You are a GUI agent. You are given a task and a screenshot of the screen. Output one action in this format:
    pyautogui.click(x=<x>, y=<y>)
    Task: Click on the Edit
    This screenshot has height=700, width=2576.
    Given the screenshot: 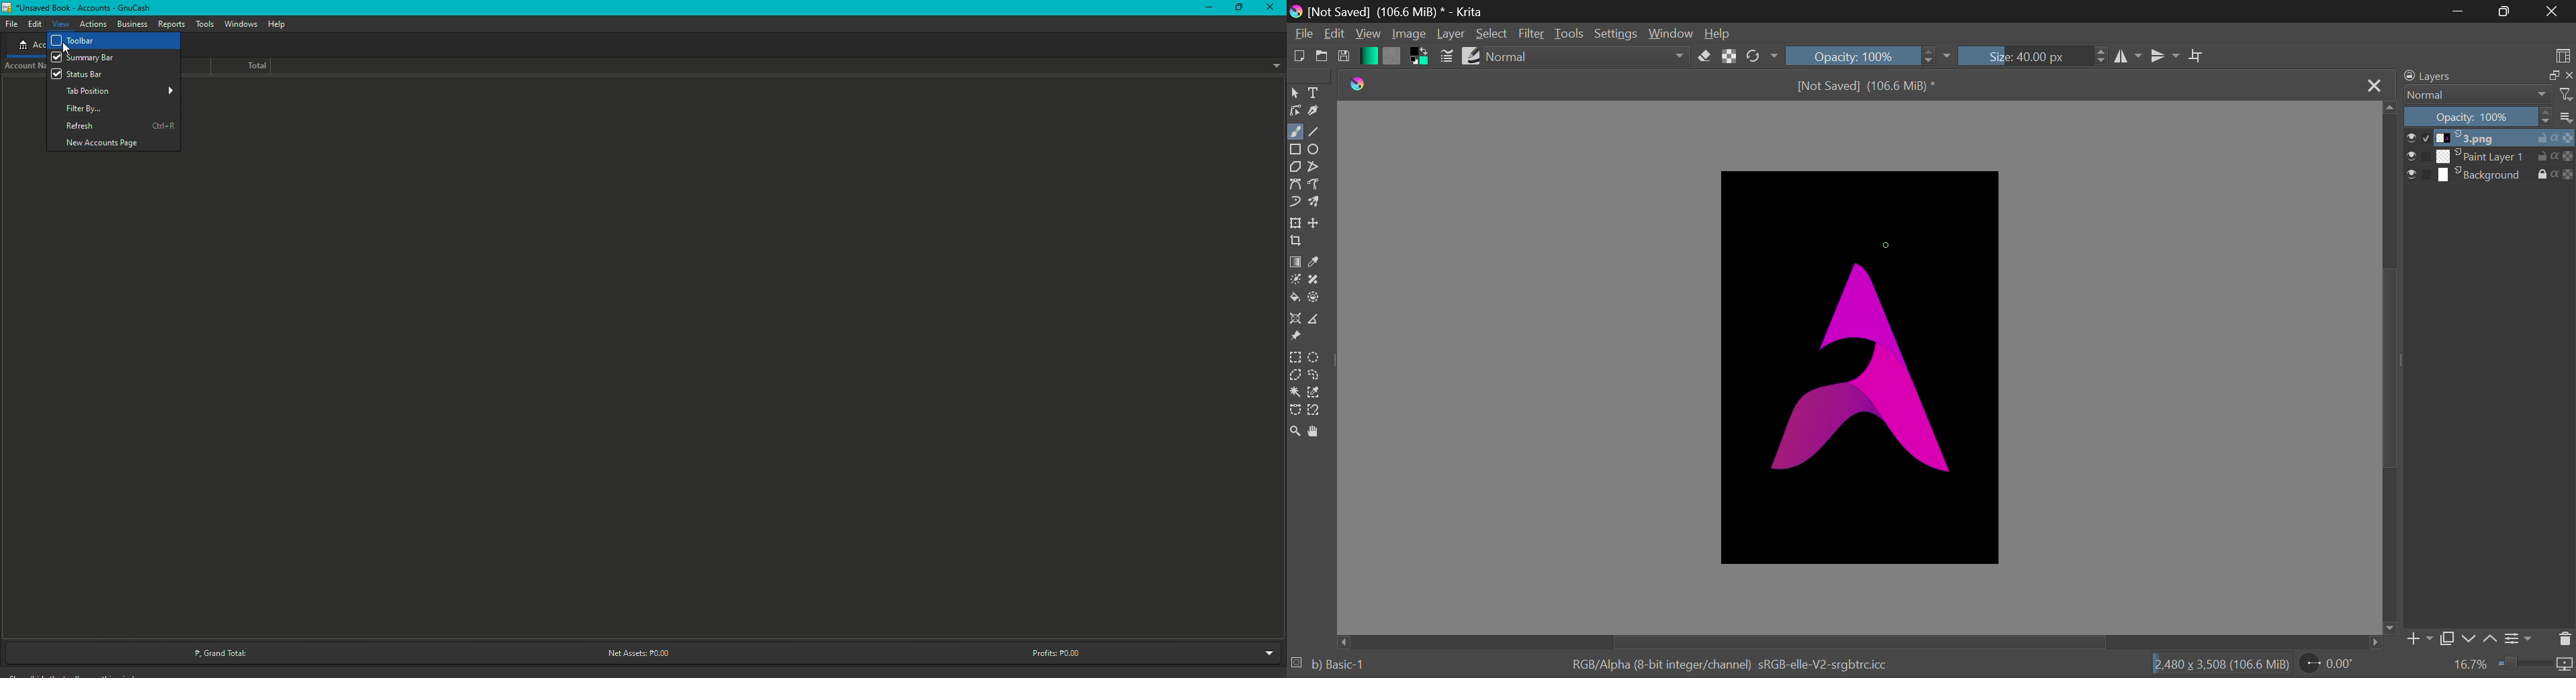 What is the action you would take?
    pyautogui.click(x=1332, y=35)
    